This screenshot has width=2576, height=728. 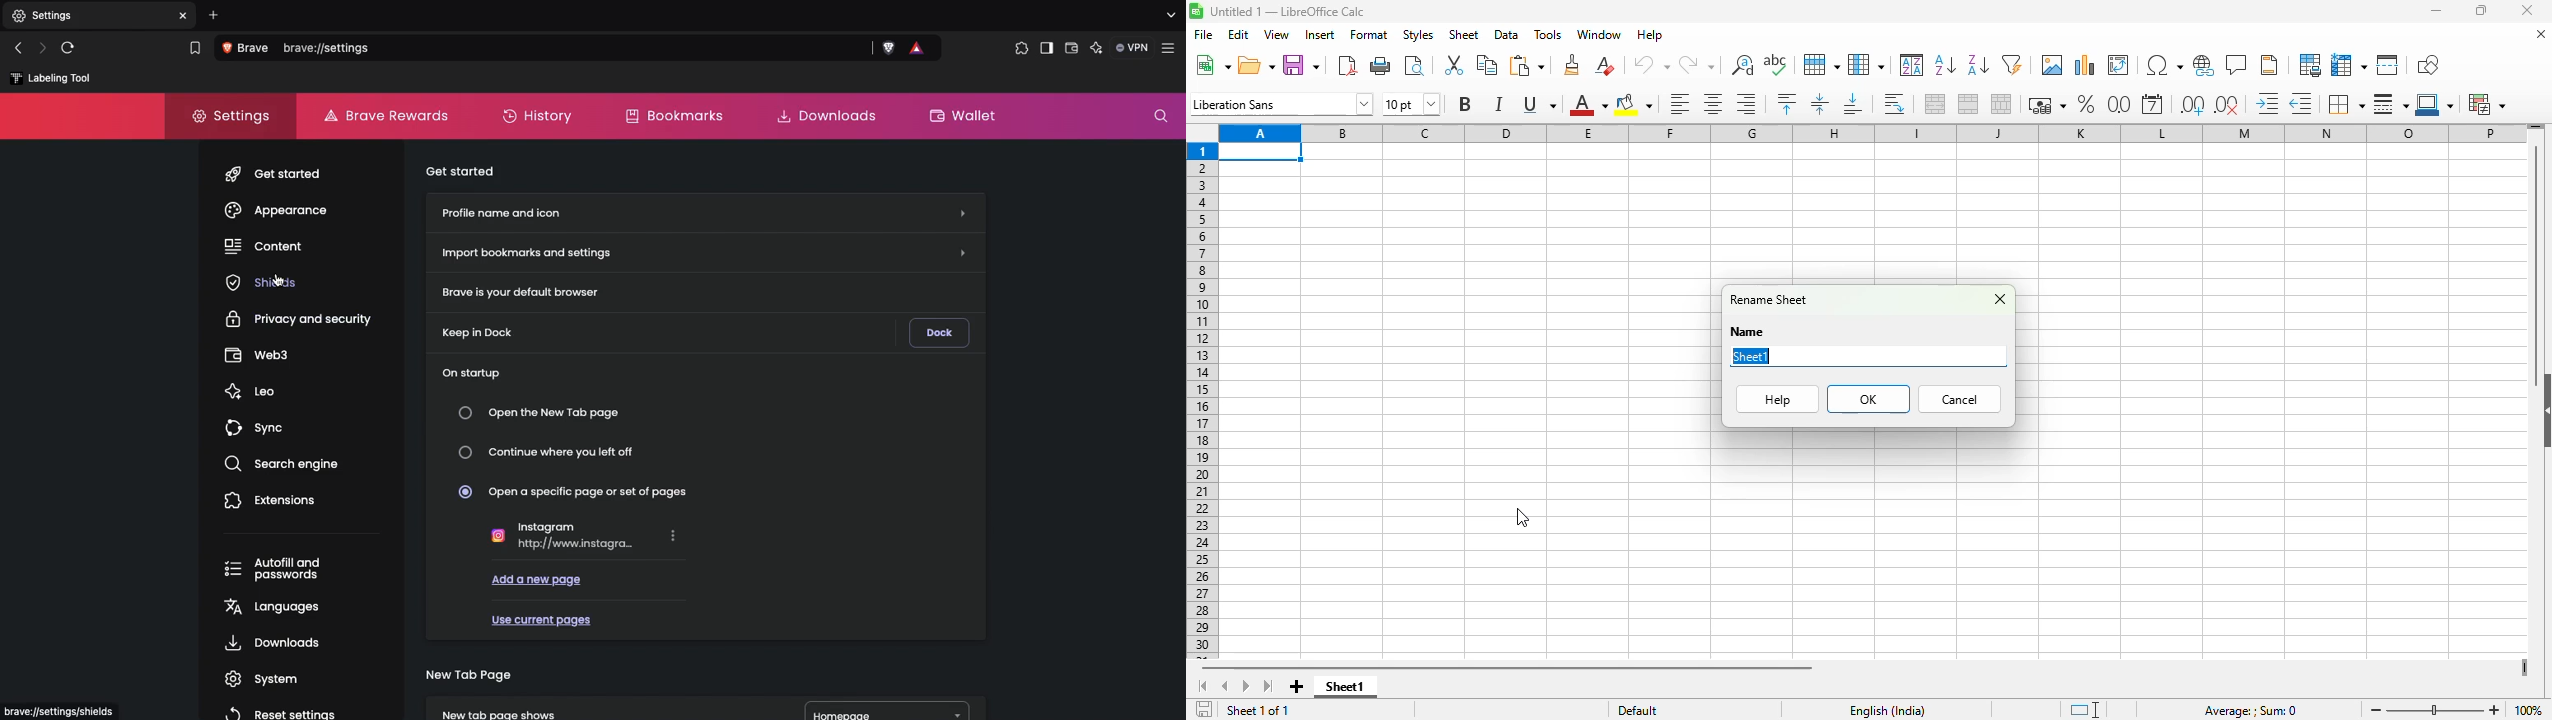 I want to click on cursor, so click(x=1523, y=517).